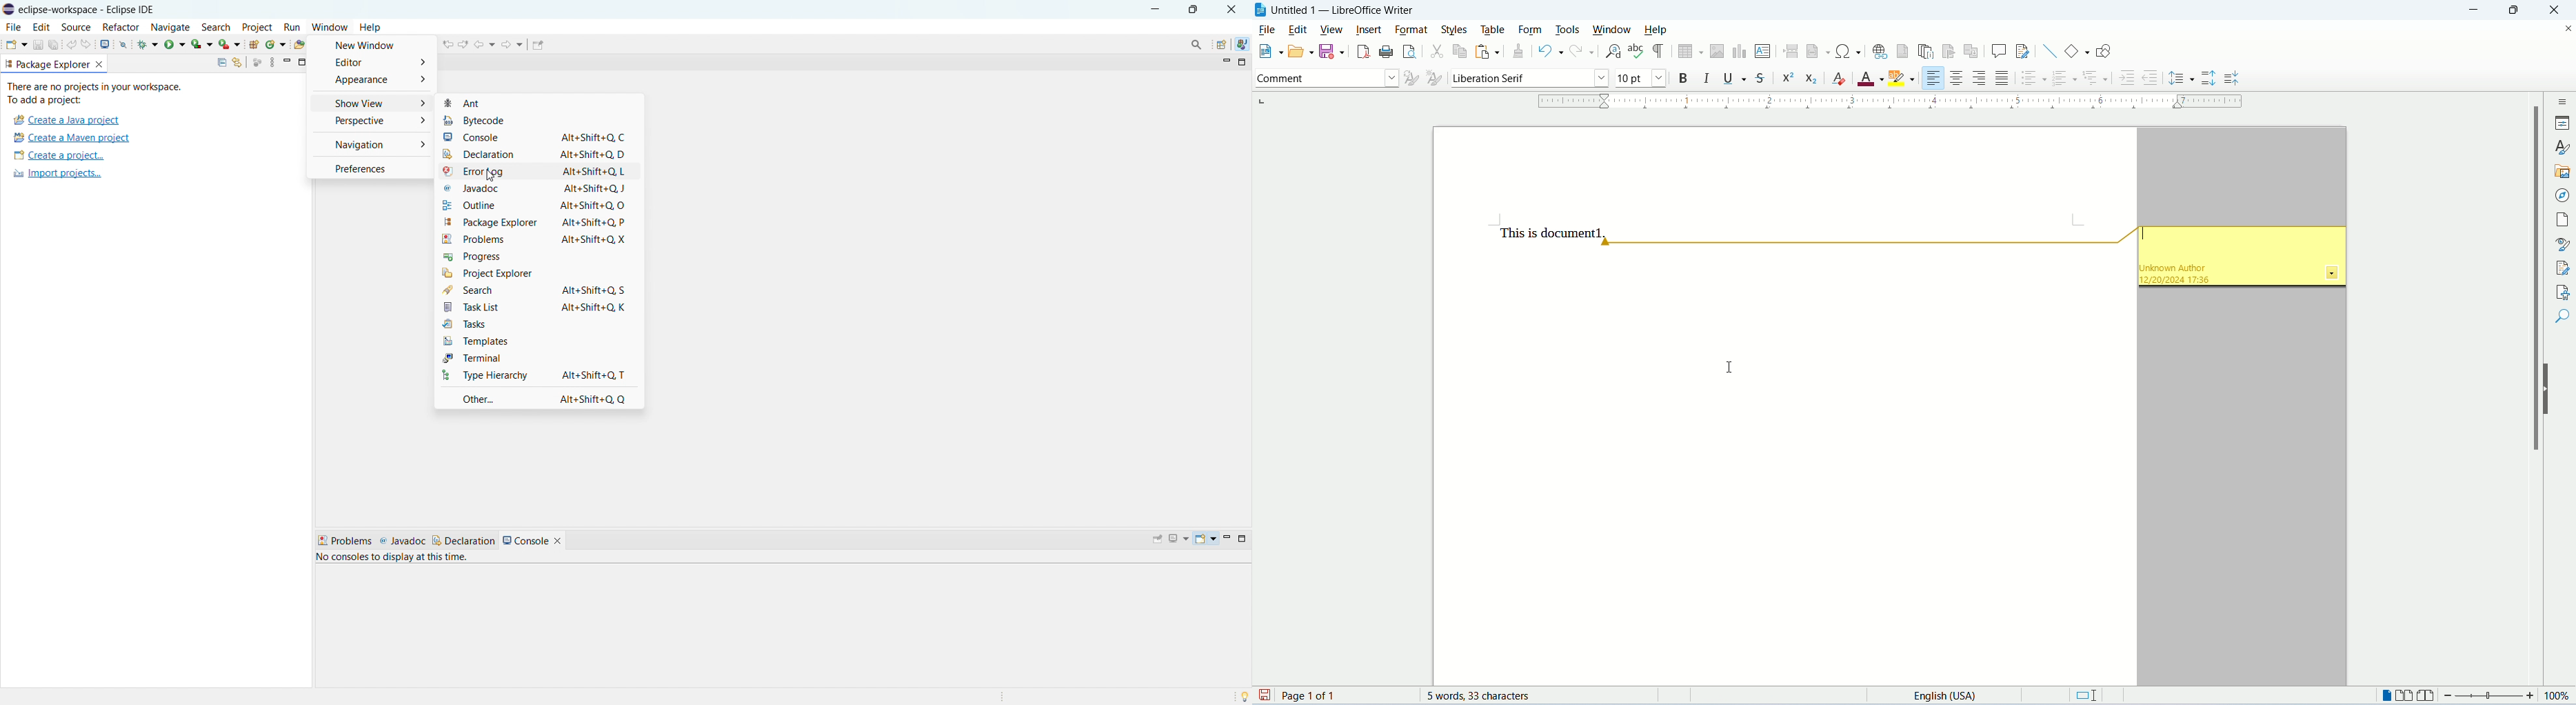 The width and height of the screenshot is (2576, 728). What do you see at coordinates (2426, 695) in the screenshot?
I see `book view` at bounding box center [2426, 695].